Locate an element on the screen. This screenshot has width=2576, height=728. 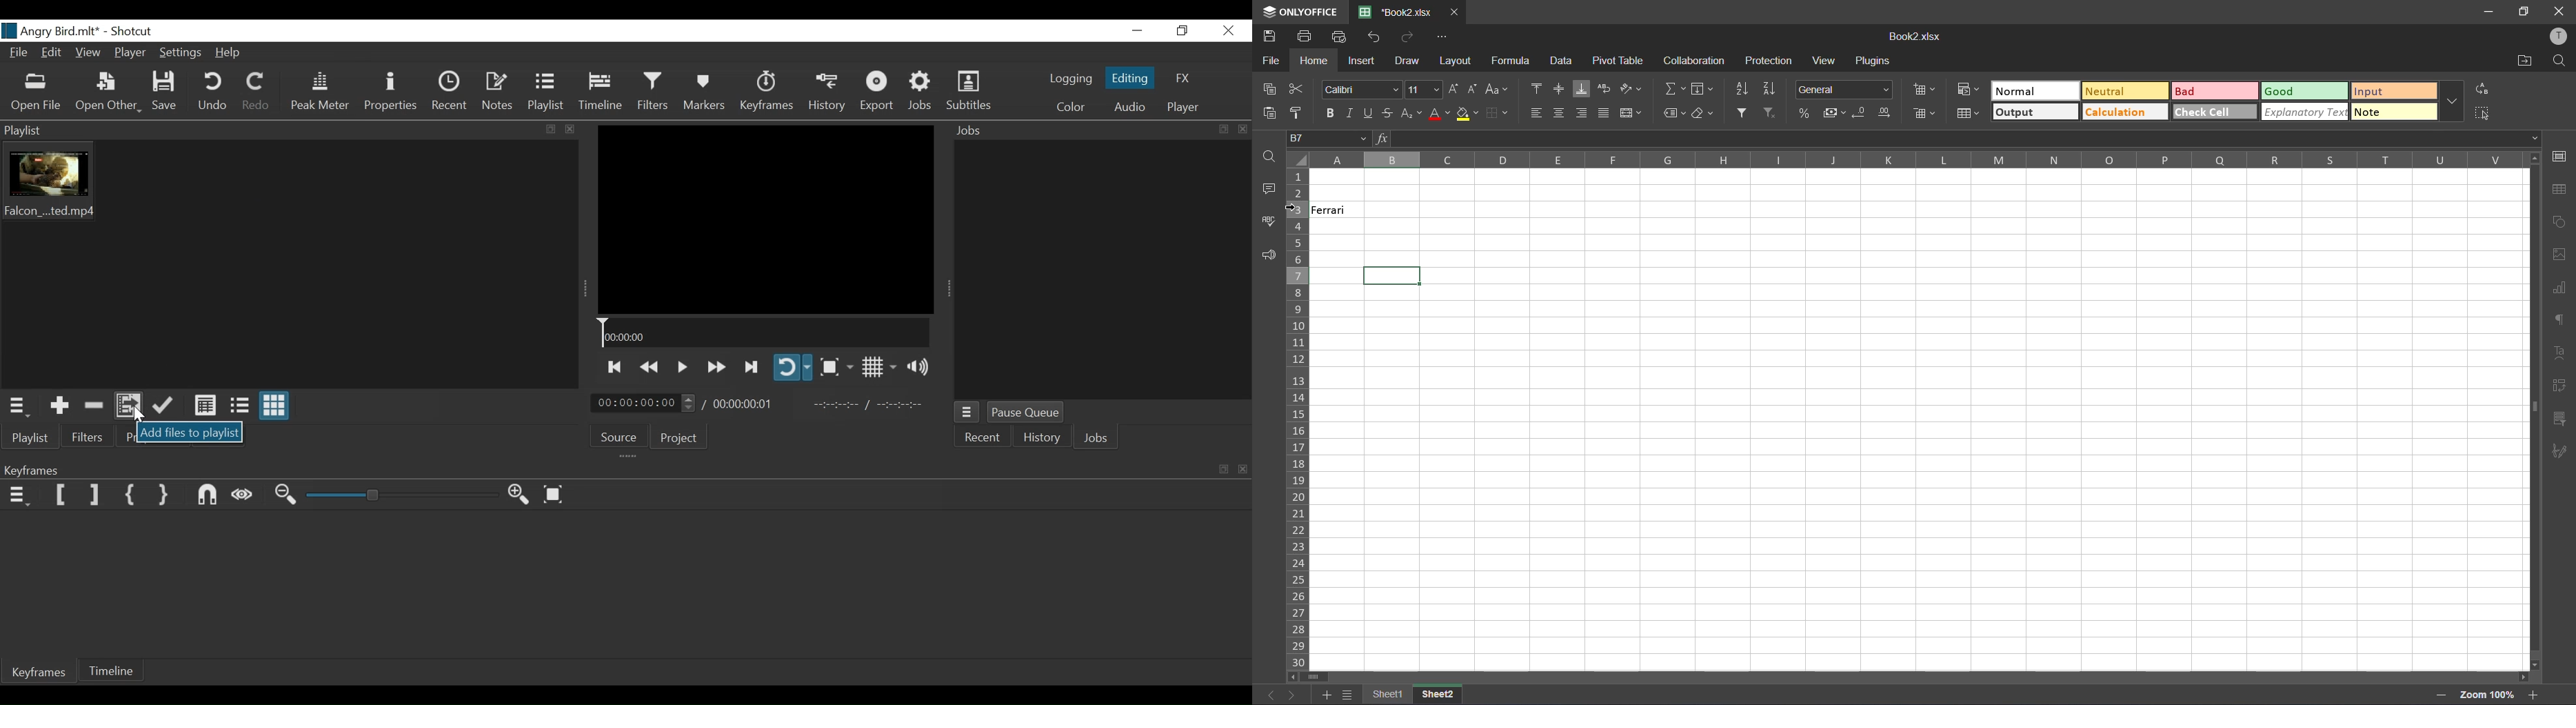
summation is located at coordinates (1672, 90).